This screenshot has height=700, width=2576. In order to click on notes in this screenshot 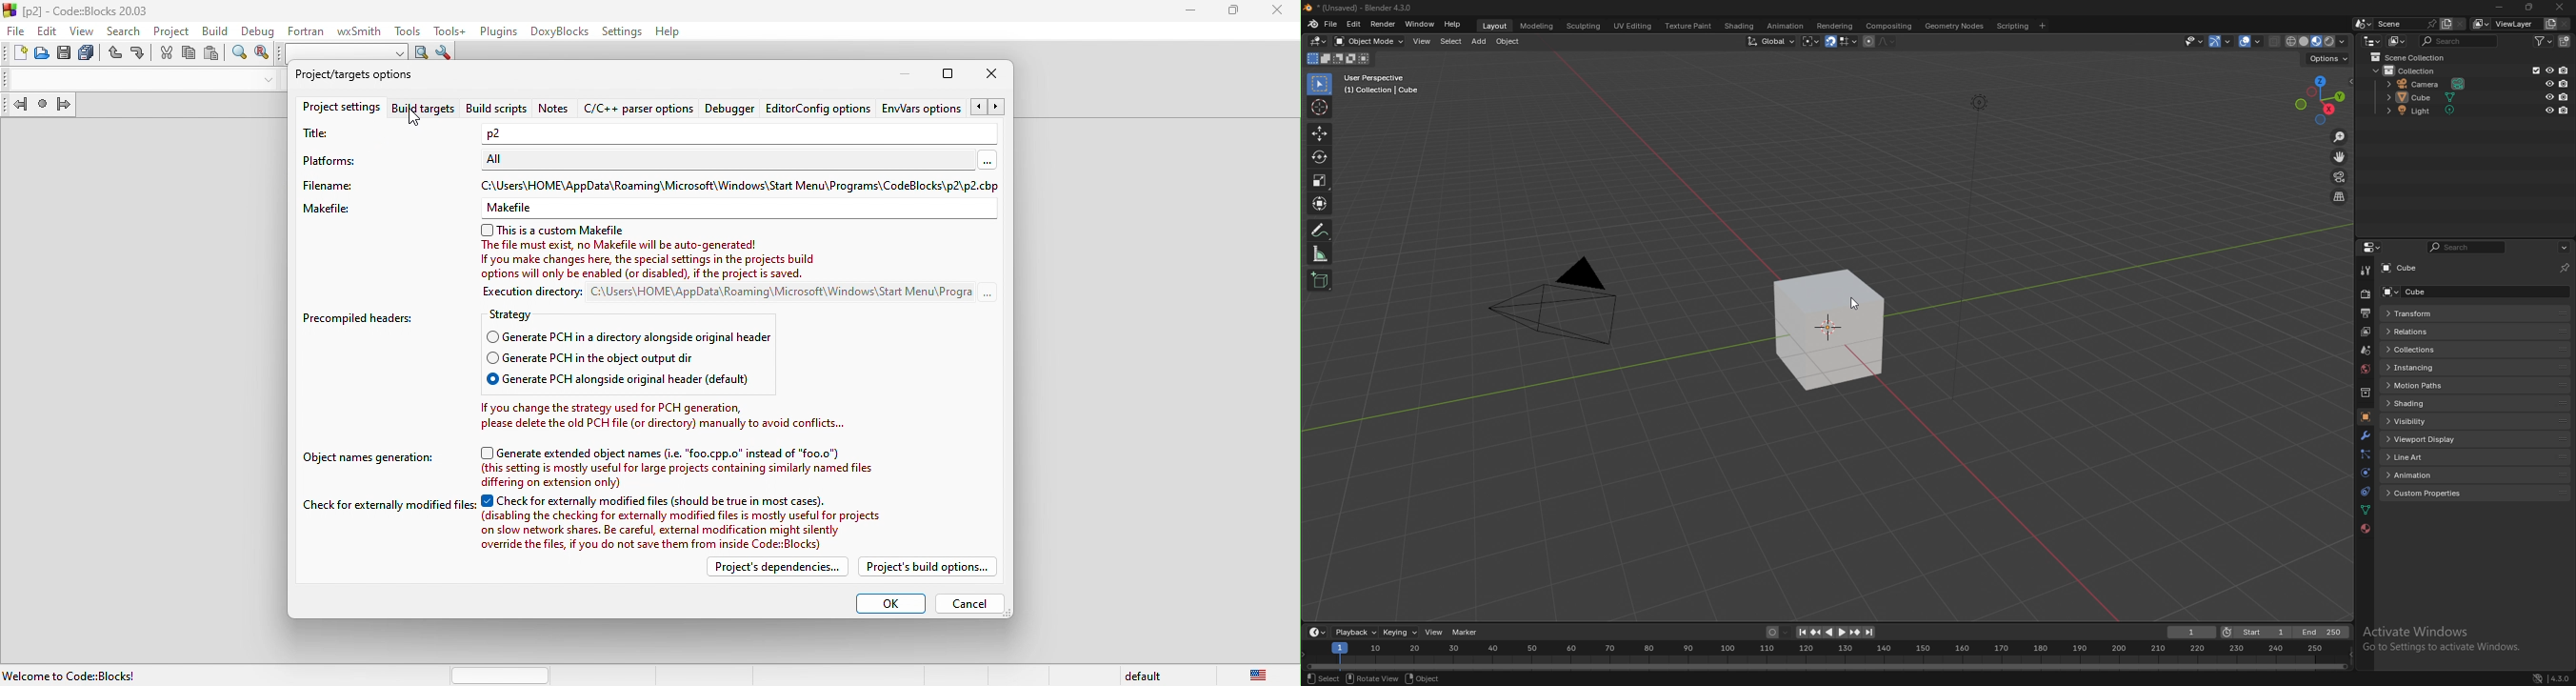, I will do `click(557, 110)`.